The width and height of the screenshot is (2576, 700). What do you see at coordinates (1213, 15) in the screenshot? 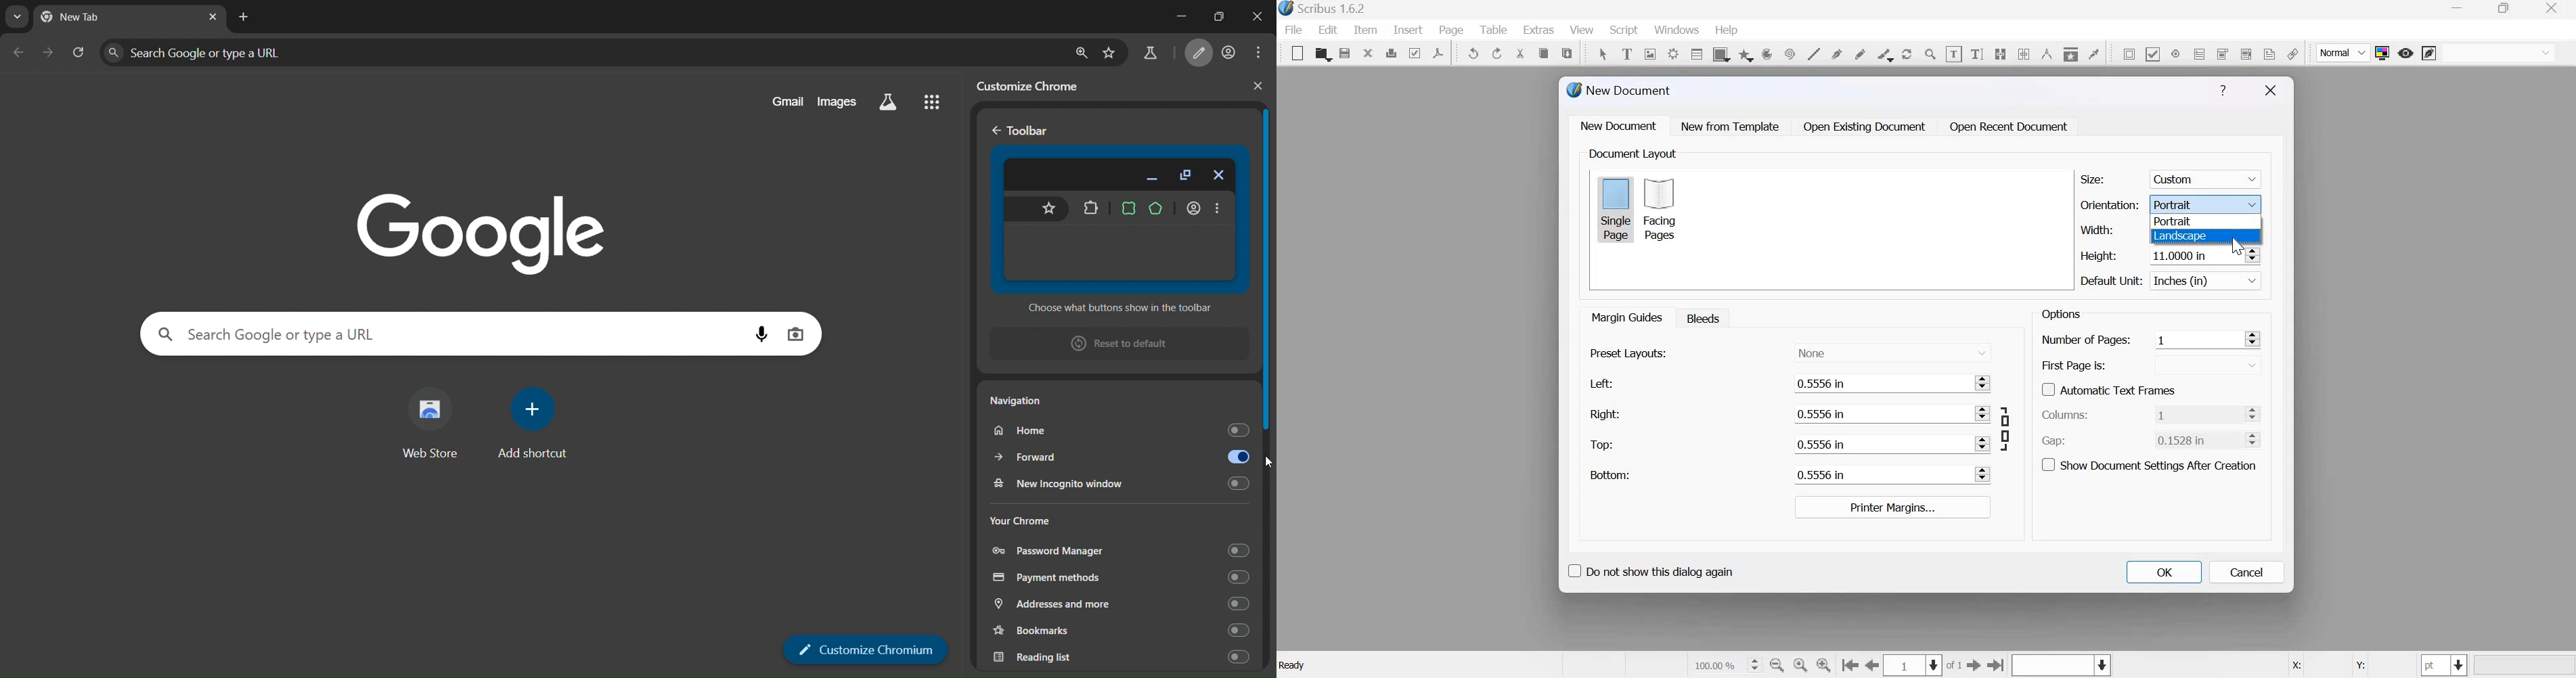
I see `restore down` at bounding box center [1213, 15].